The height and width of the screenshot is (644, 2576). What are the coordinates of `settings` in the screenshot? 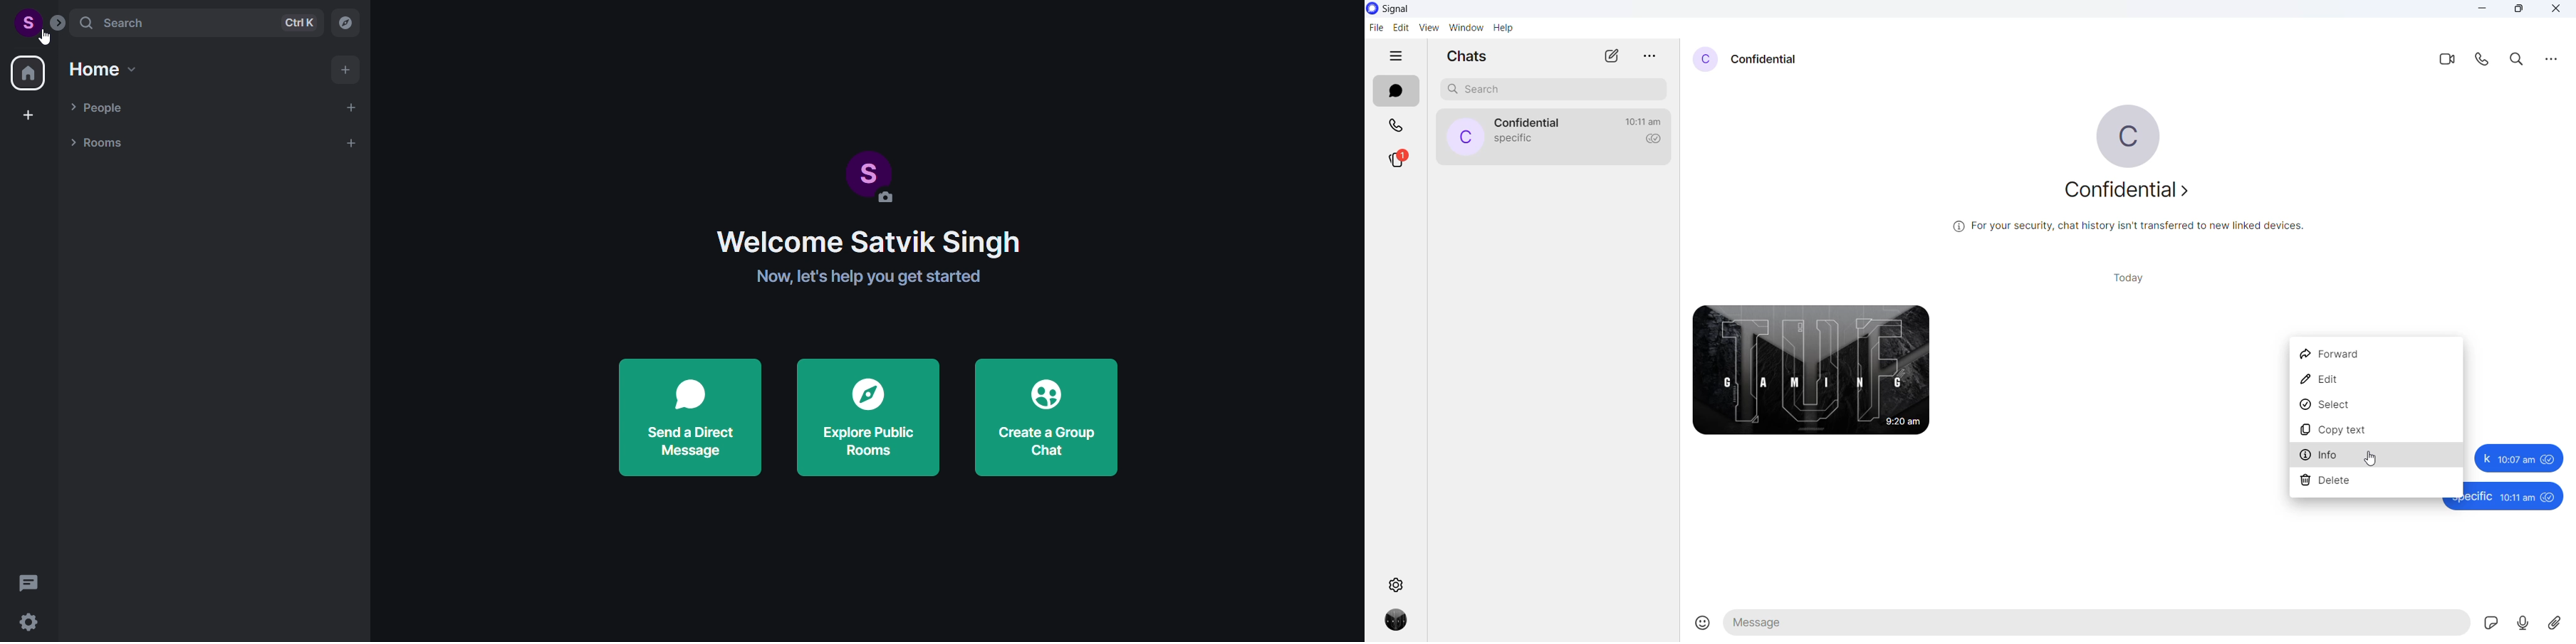 It's located at (1397, 585).